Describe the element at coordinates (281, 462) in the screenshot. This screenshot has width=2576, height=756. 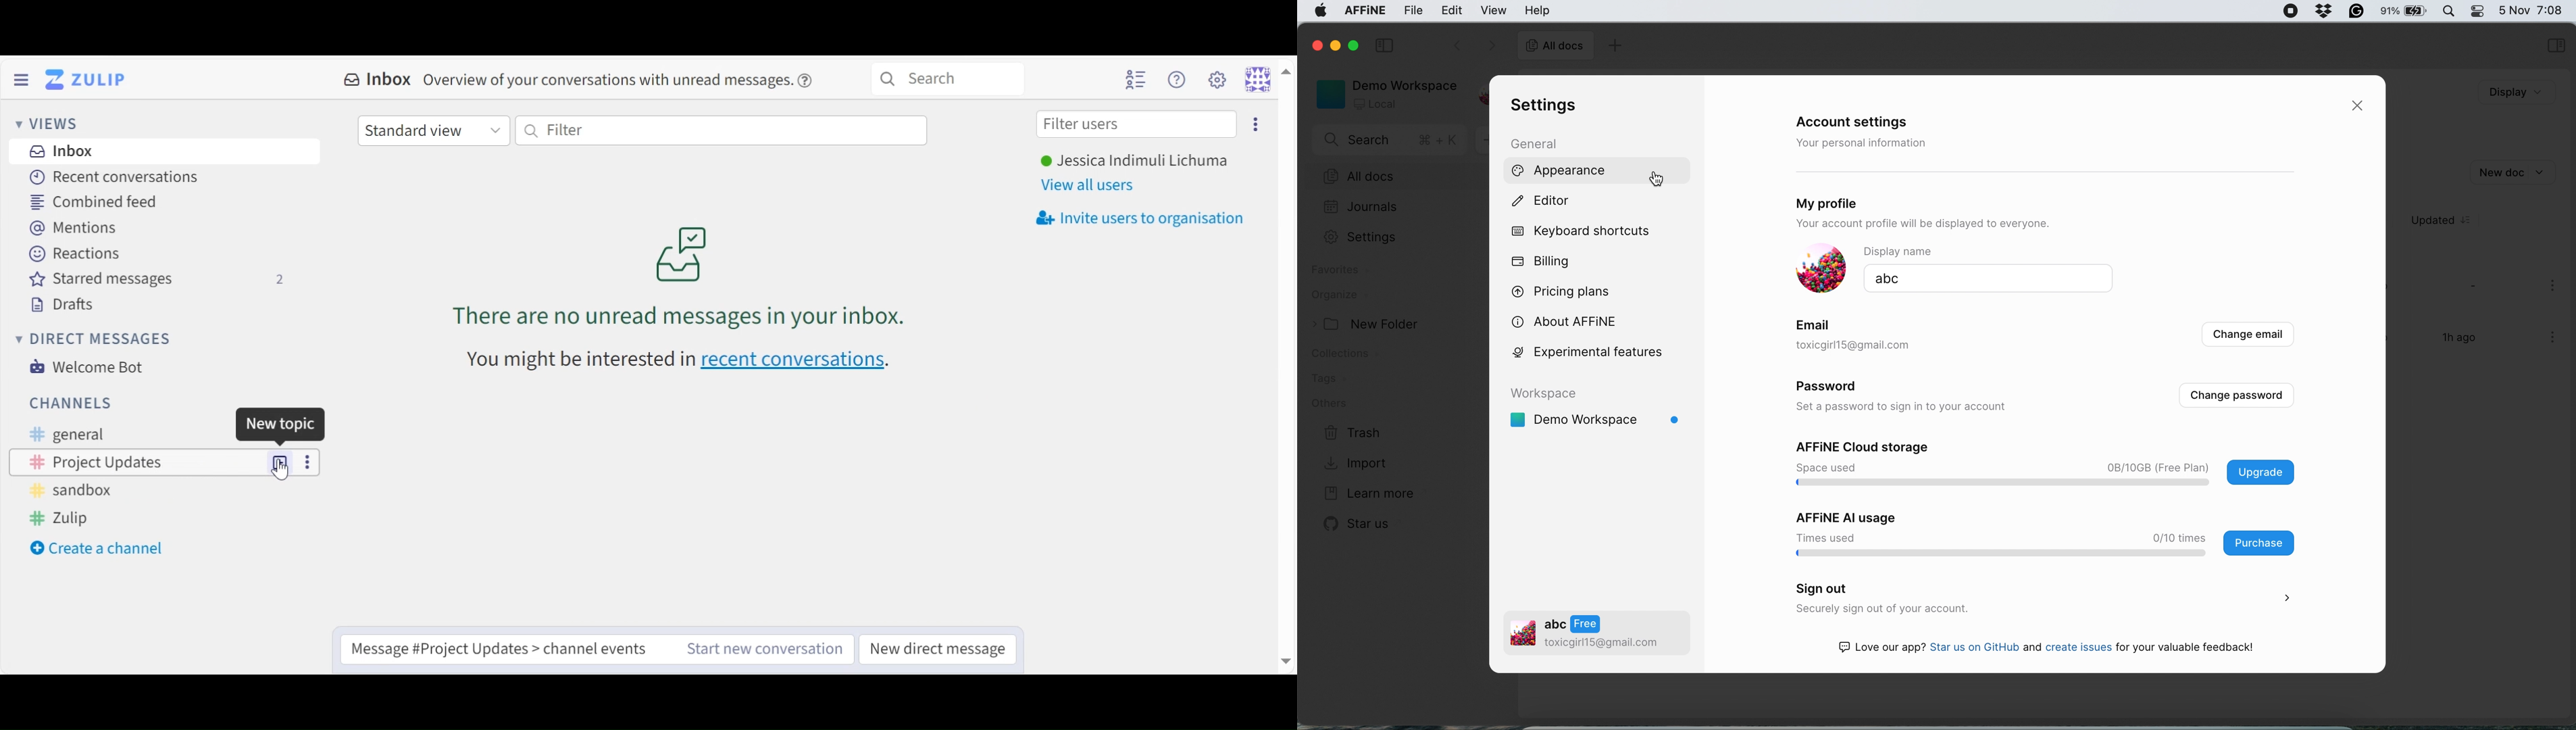
I see `New Topic` at that location.